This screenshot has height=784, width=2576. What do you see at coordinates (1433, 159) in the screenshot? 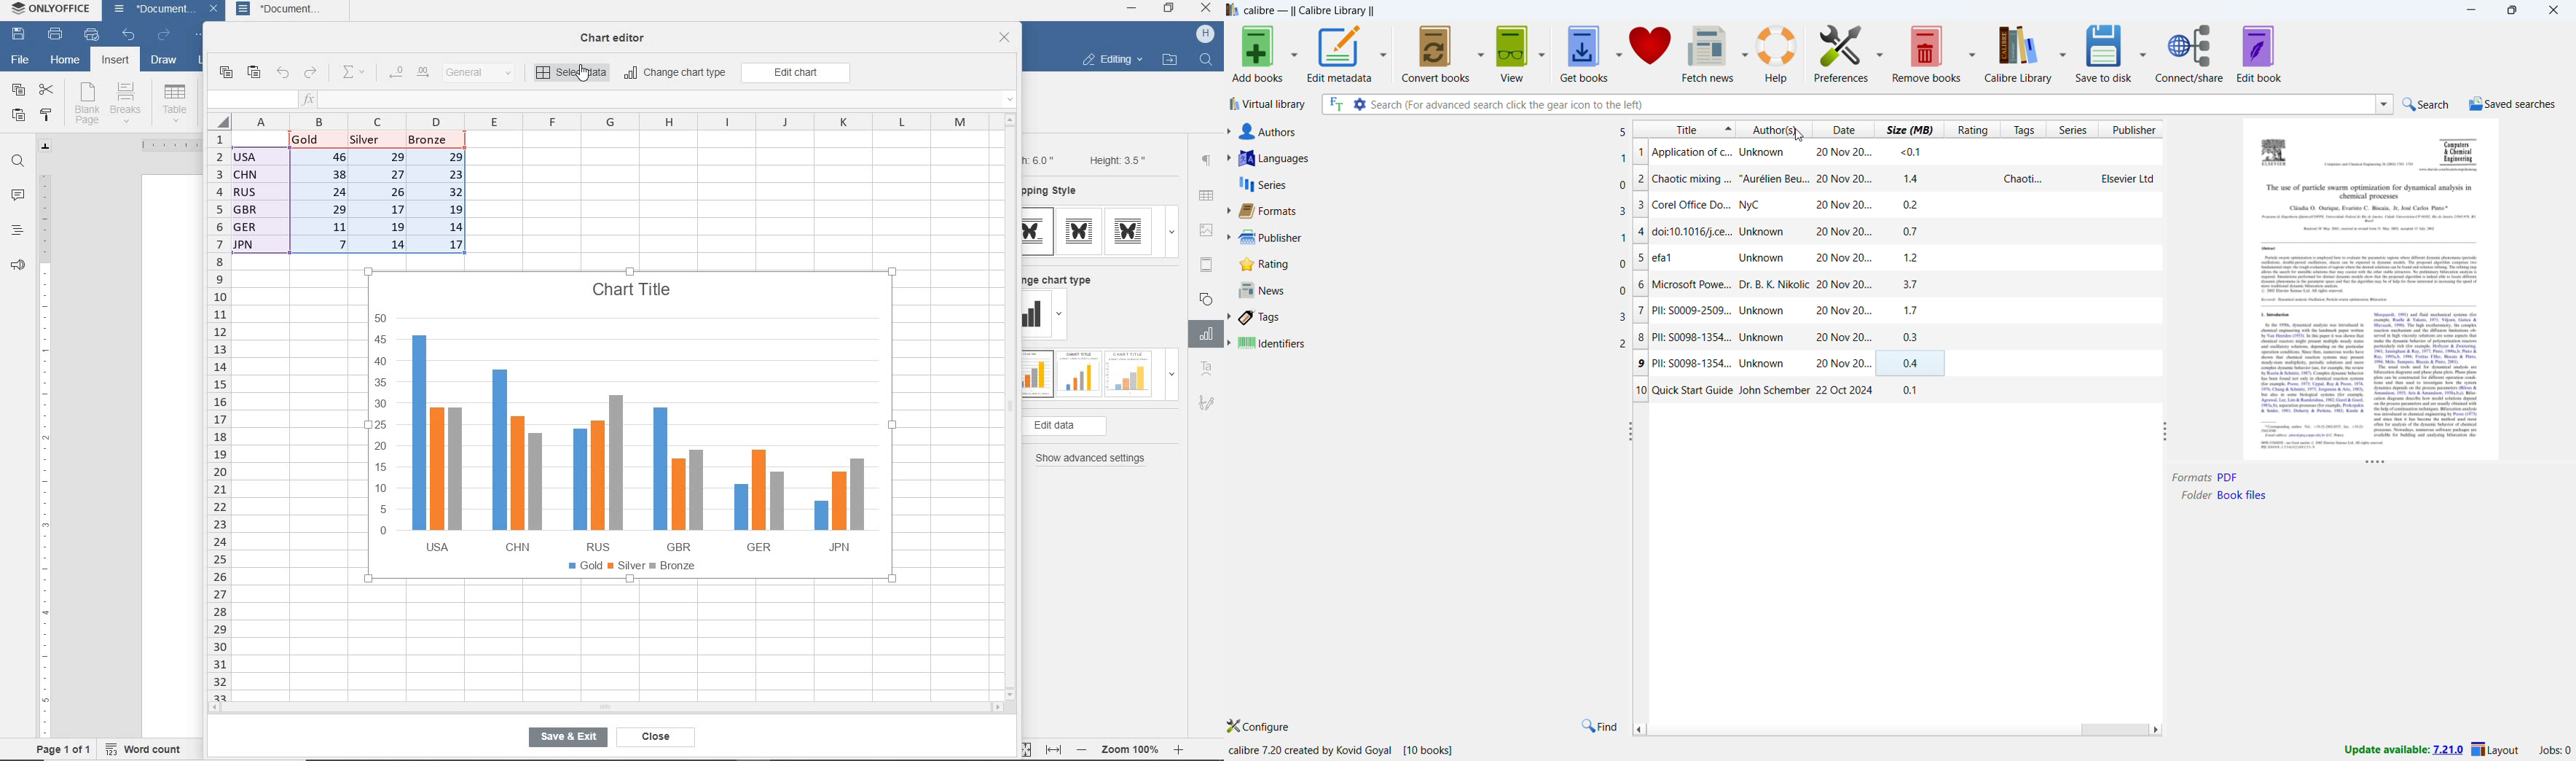
I see `languages` at bounding box center [1433, 159].